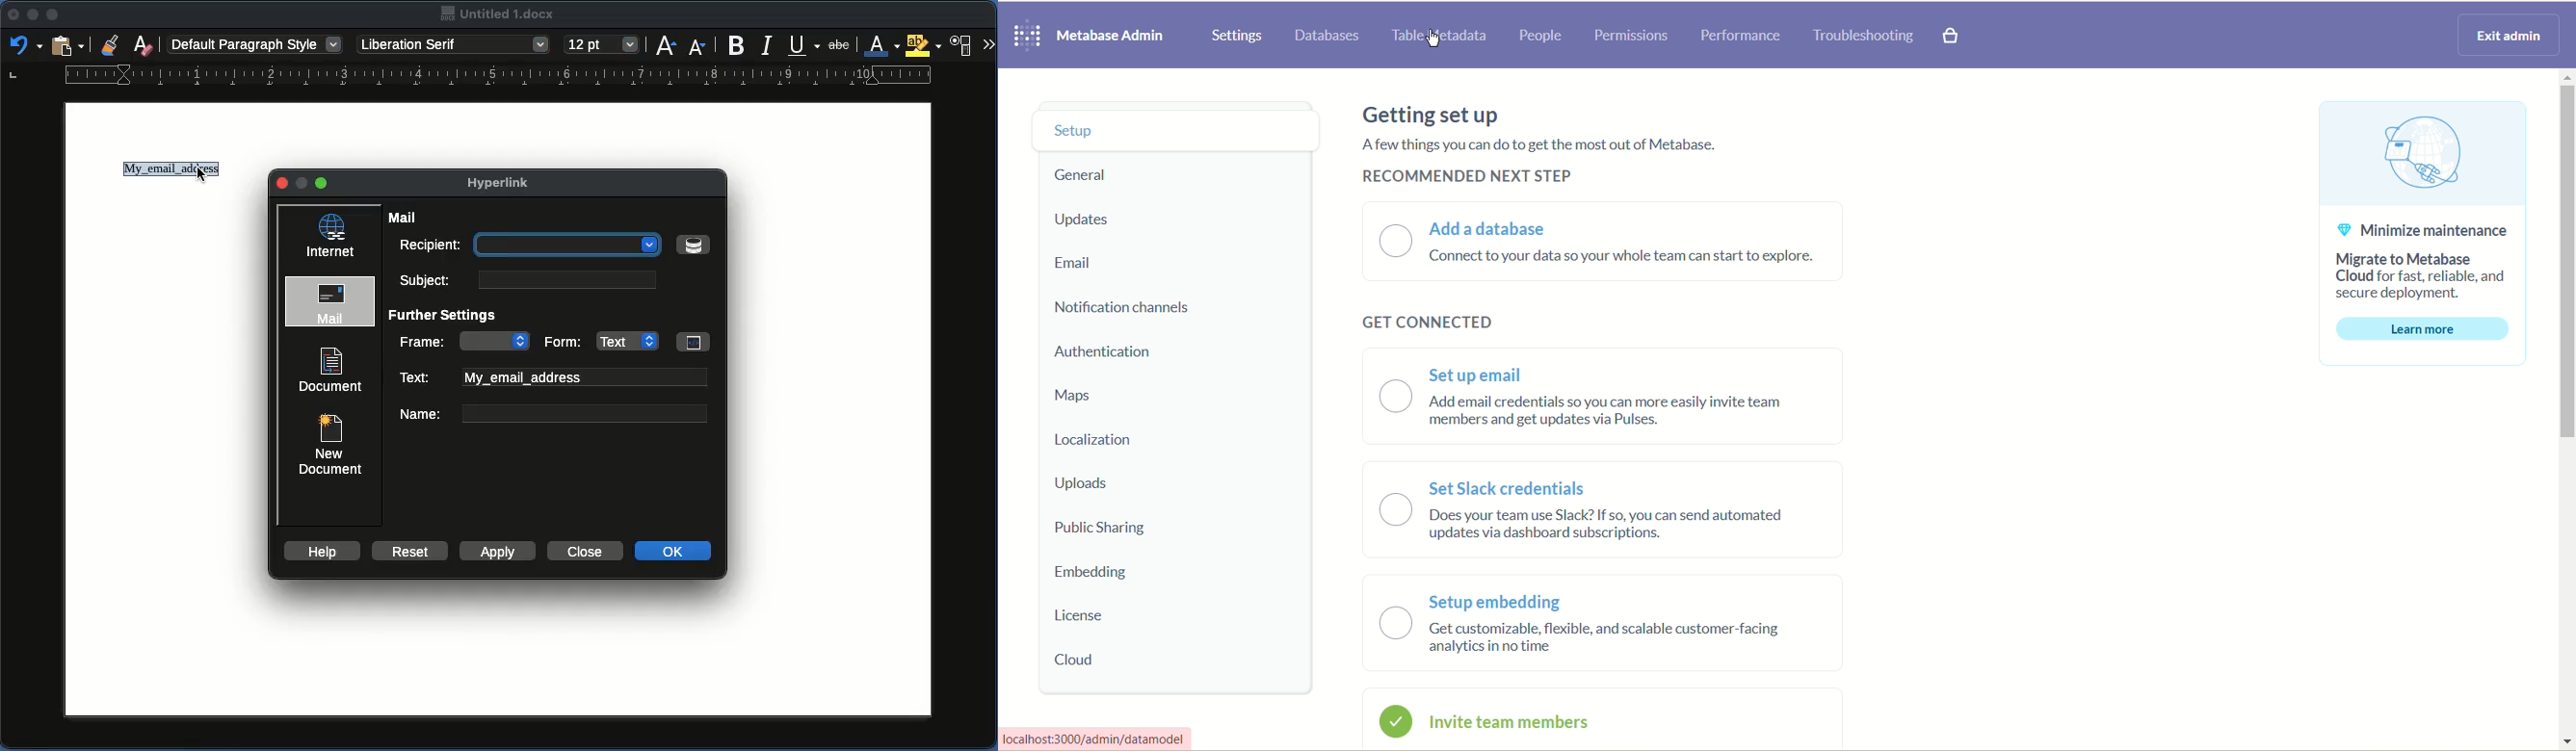 Image resolution: width=2576 pixels, height=756 pixels. I want to click on exit admin, so click(2506, 35).